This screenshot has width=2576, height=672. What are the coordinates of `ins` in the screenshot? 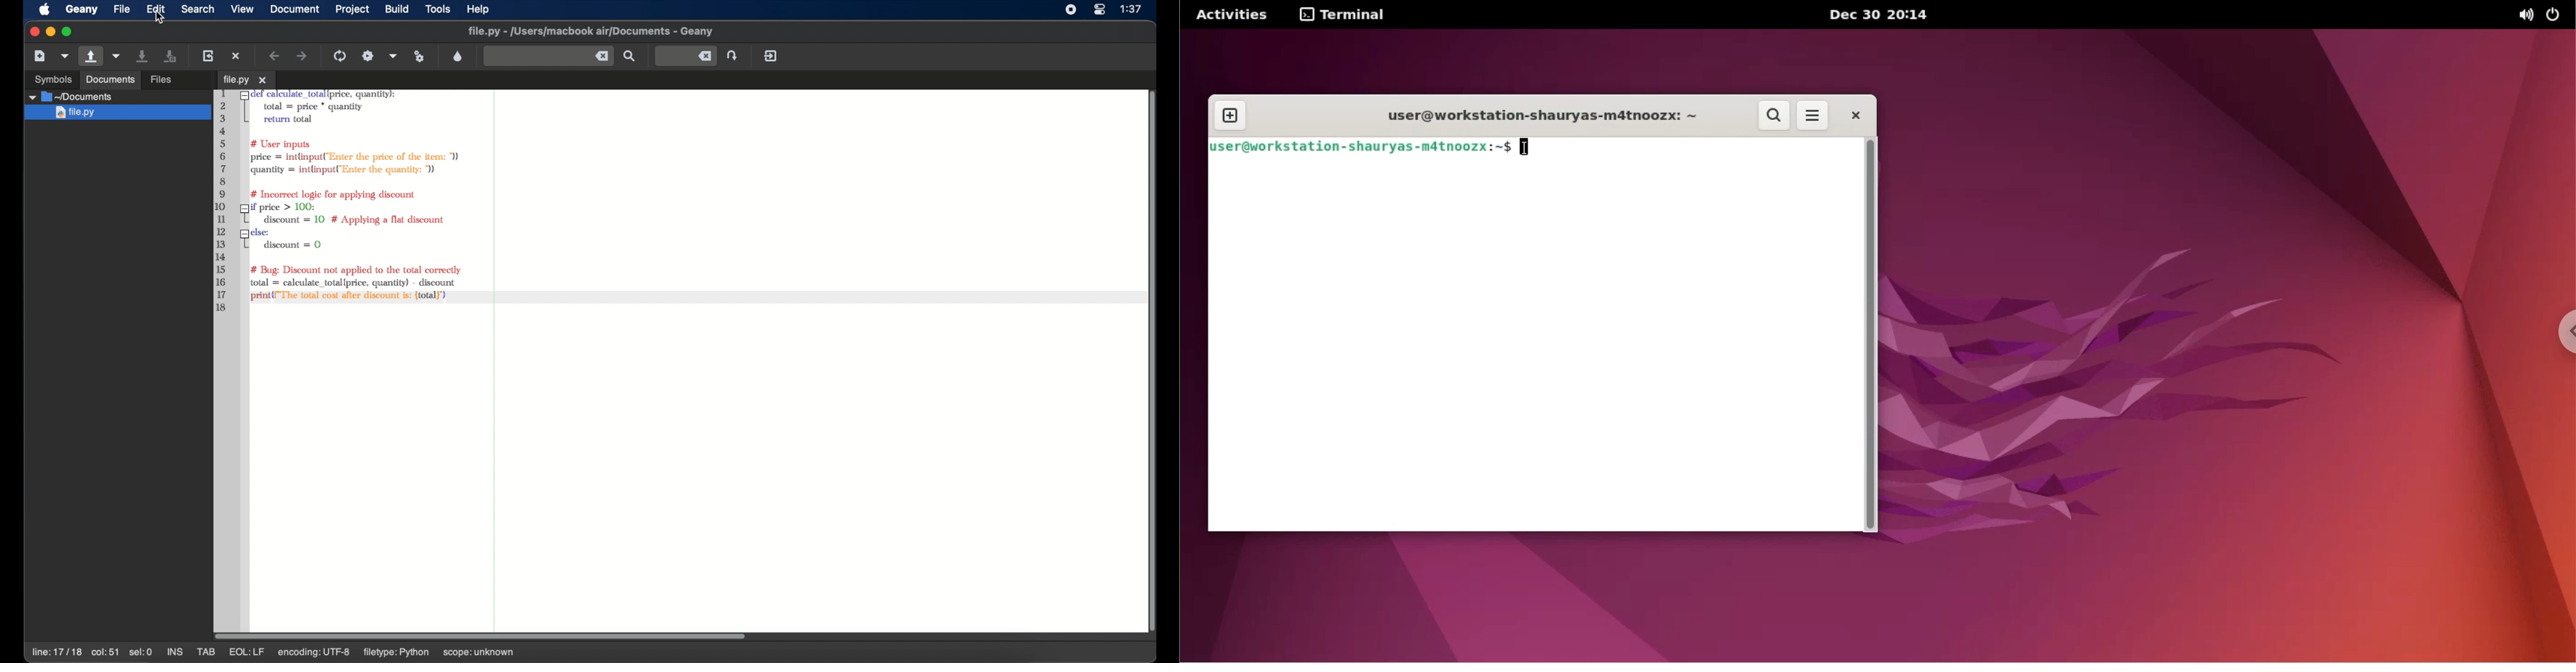 It's located at (174, 651).